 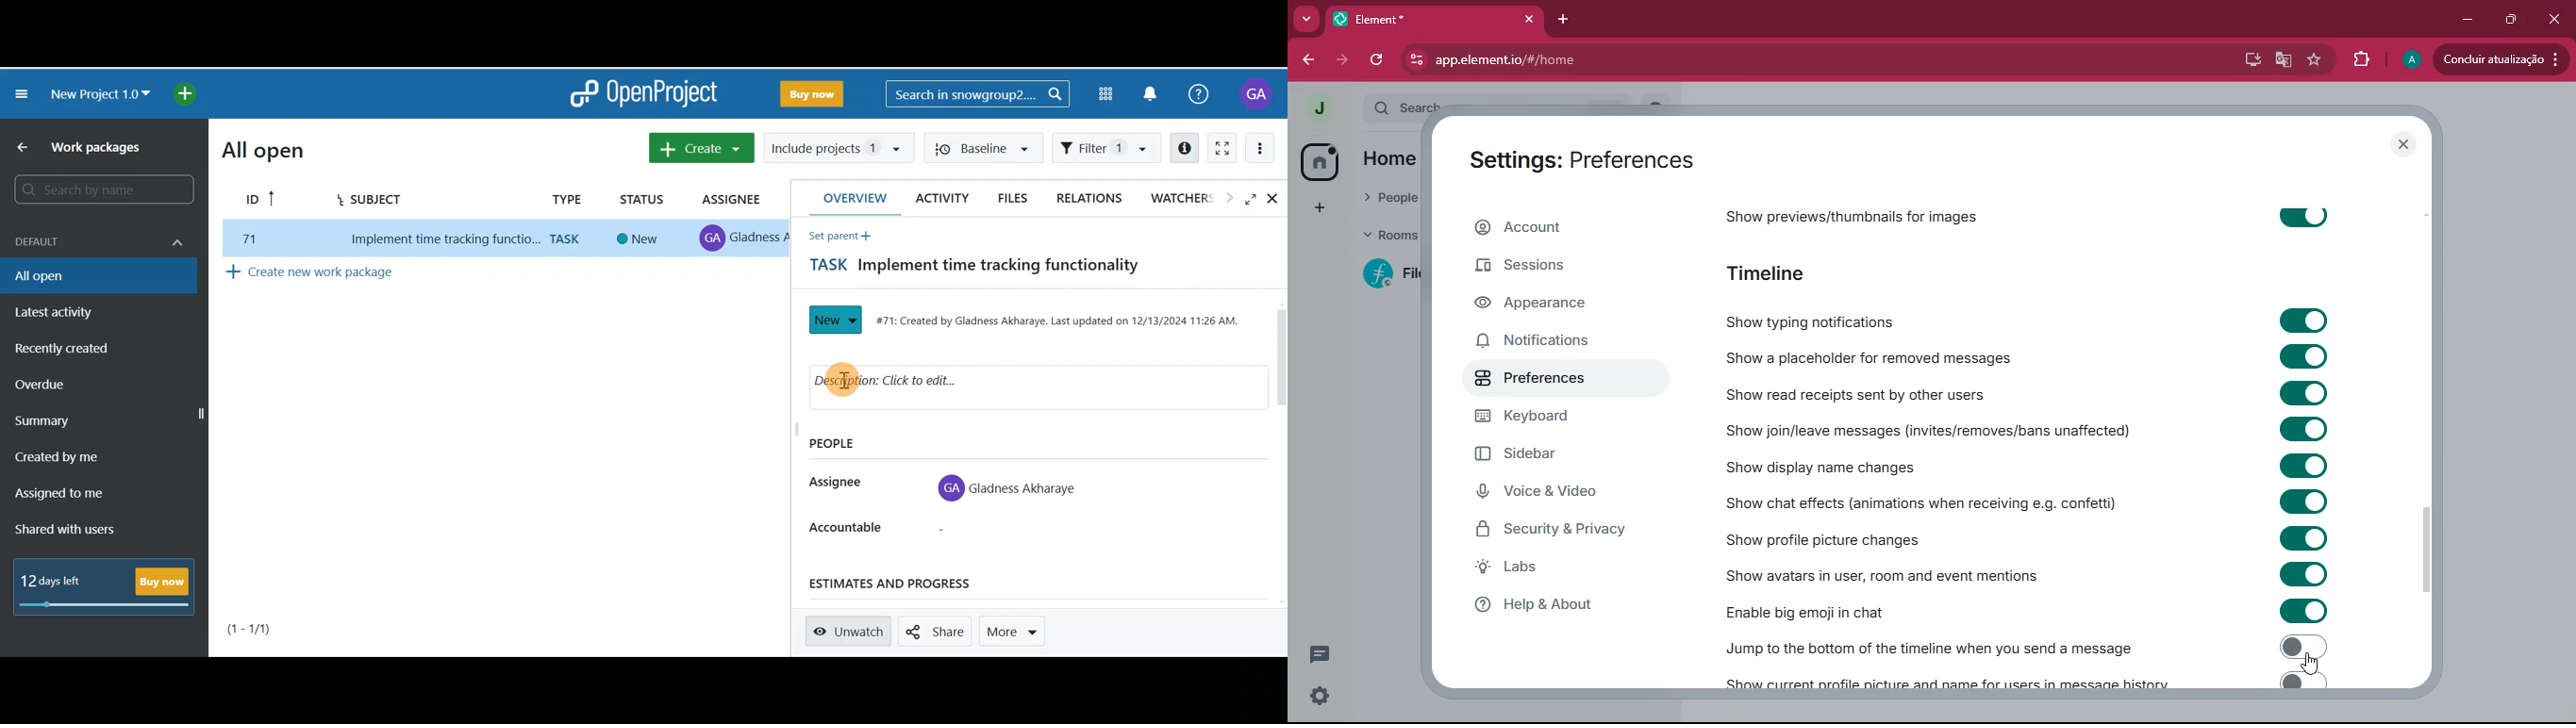 I want to click on app.element.io/#/home, so click(x=1597, y=60).